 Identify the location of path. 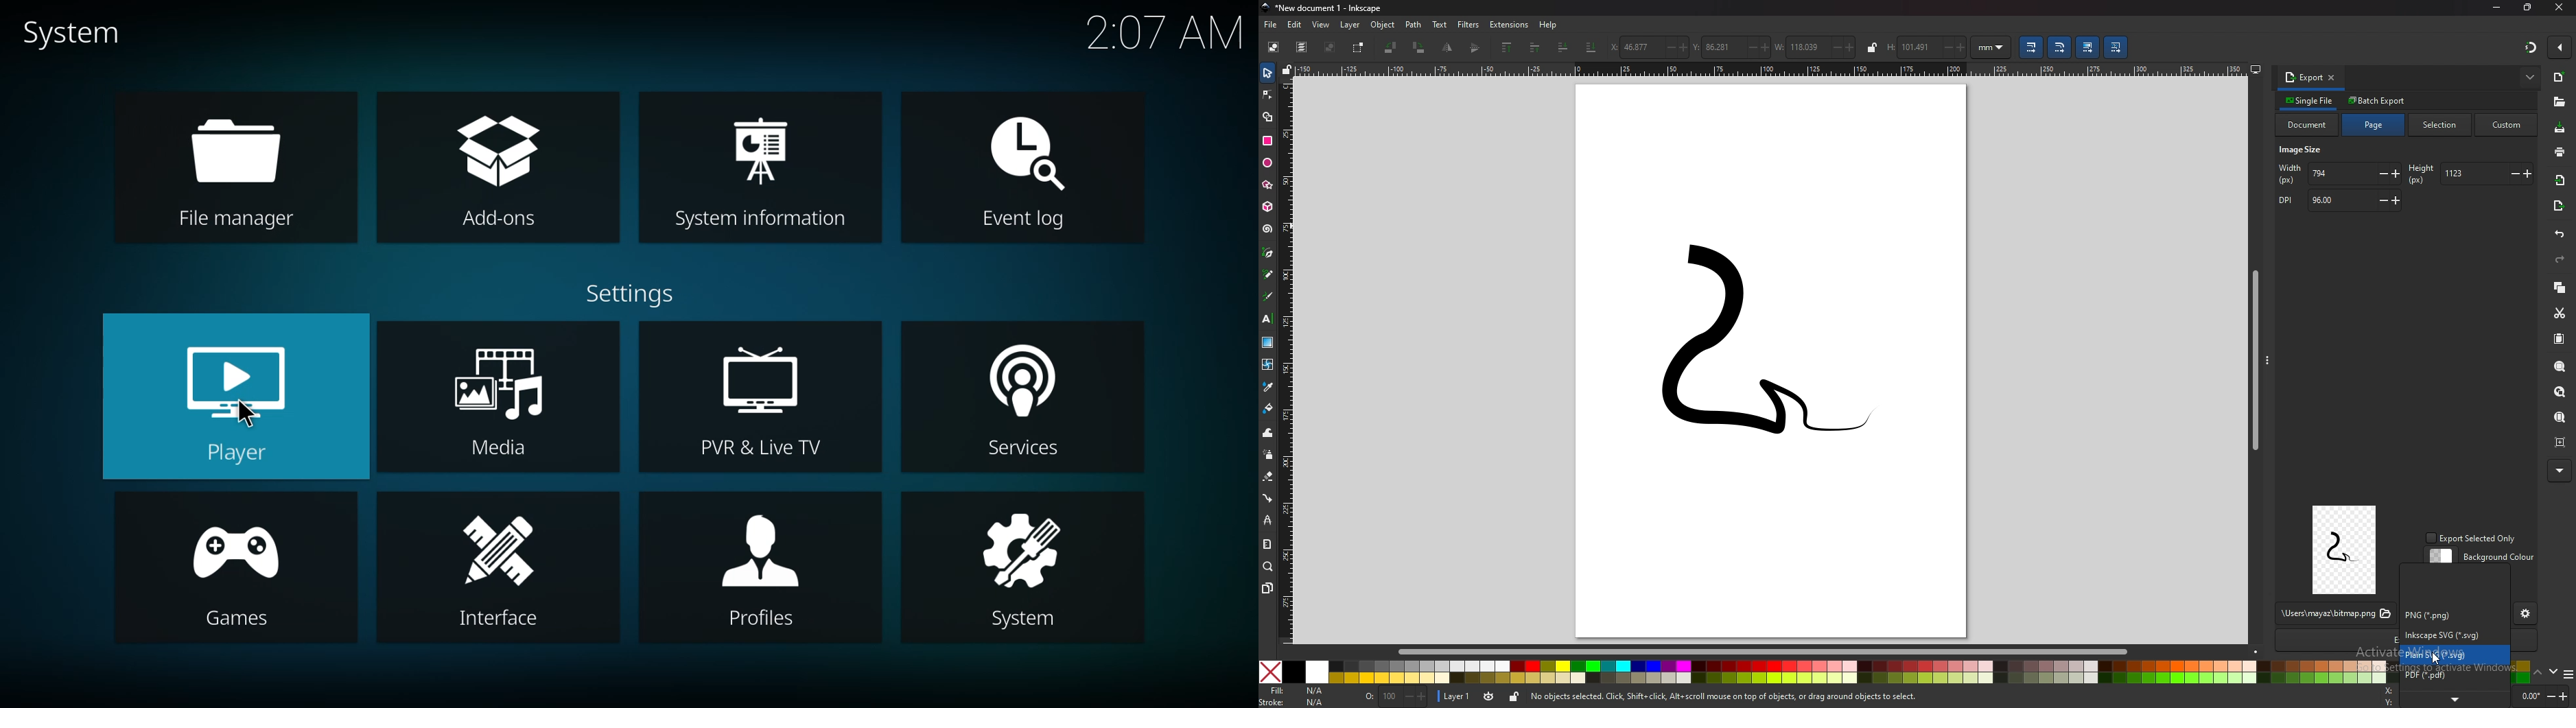
(1414, 25).